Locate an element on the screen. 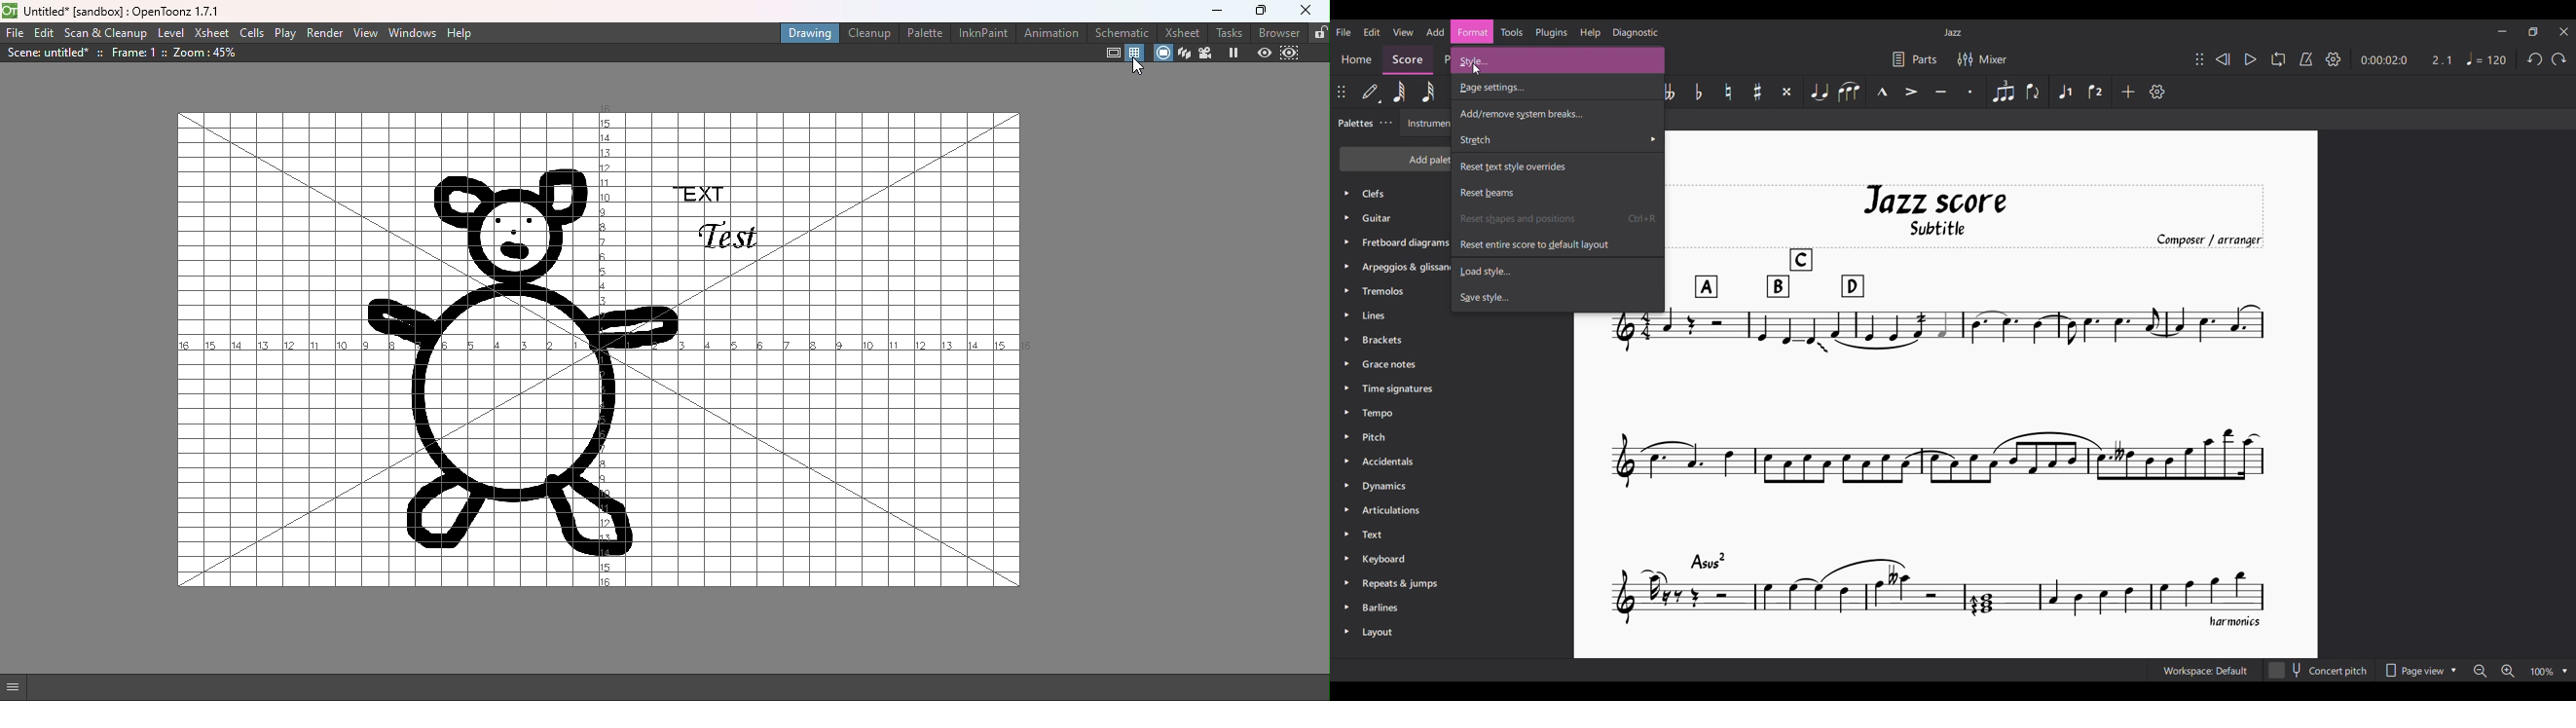  Level is located at coordinates (170, 35).